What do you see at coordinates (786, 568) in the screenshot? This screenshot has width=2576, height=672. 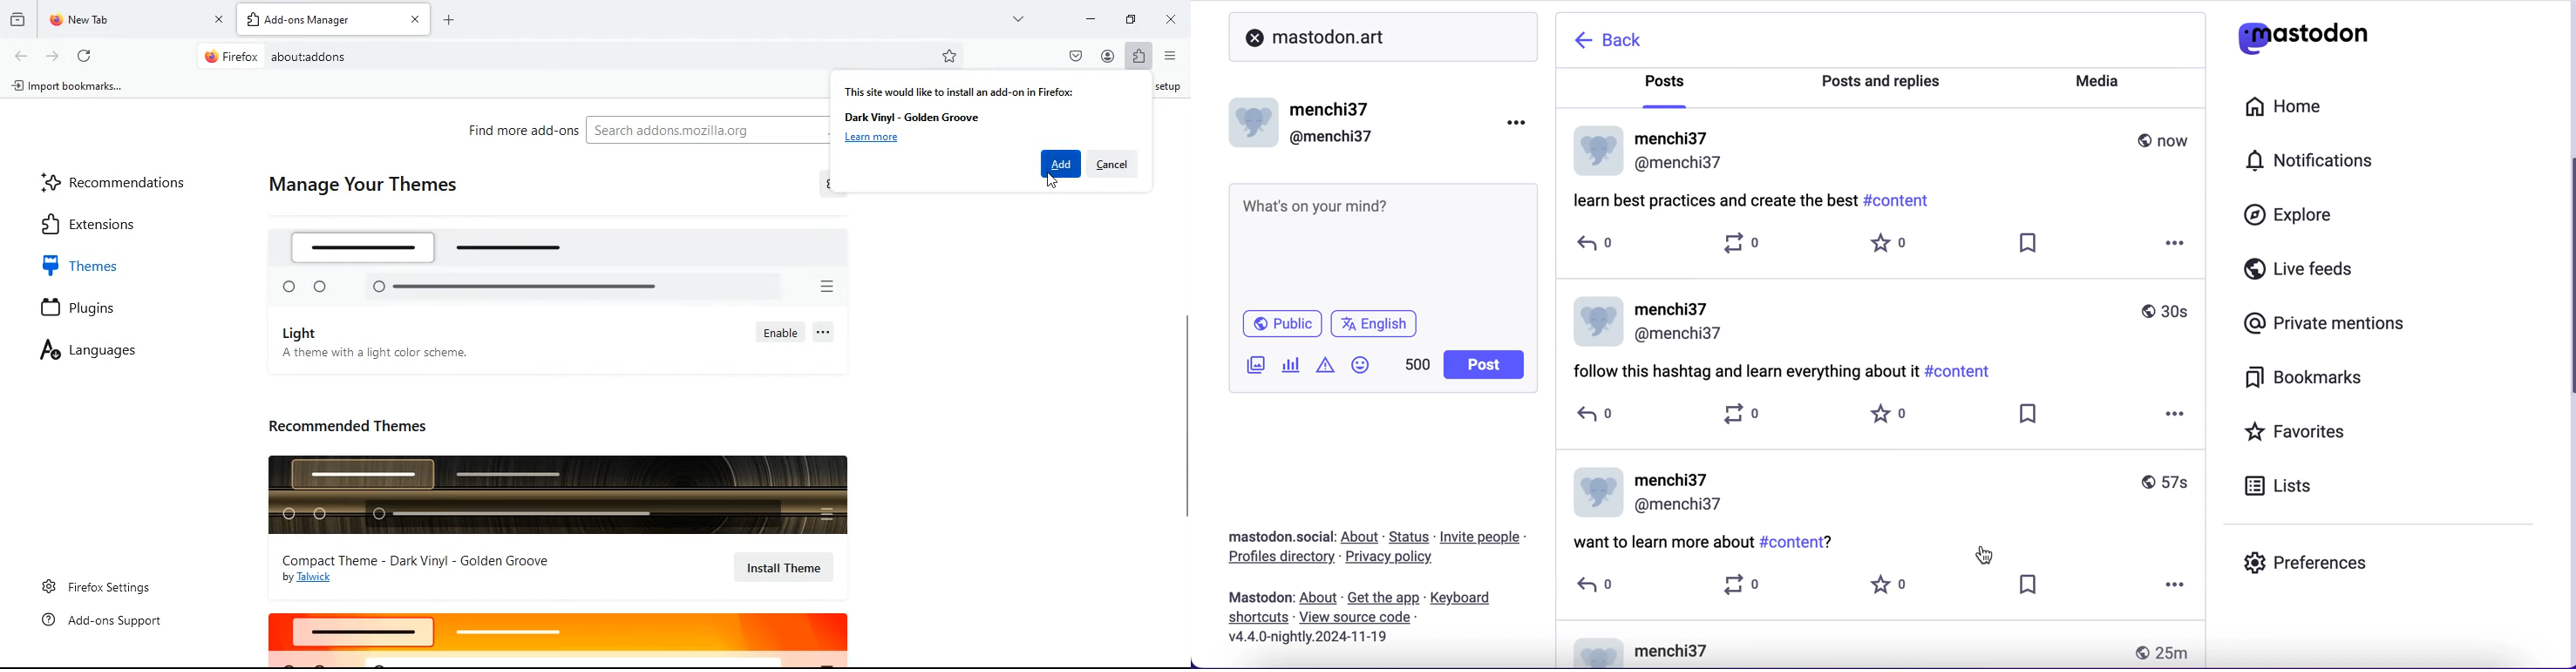 I see `install theme` at bounding box center [786, 568].